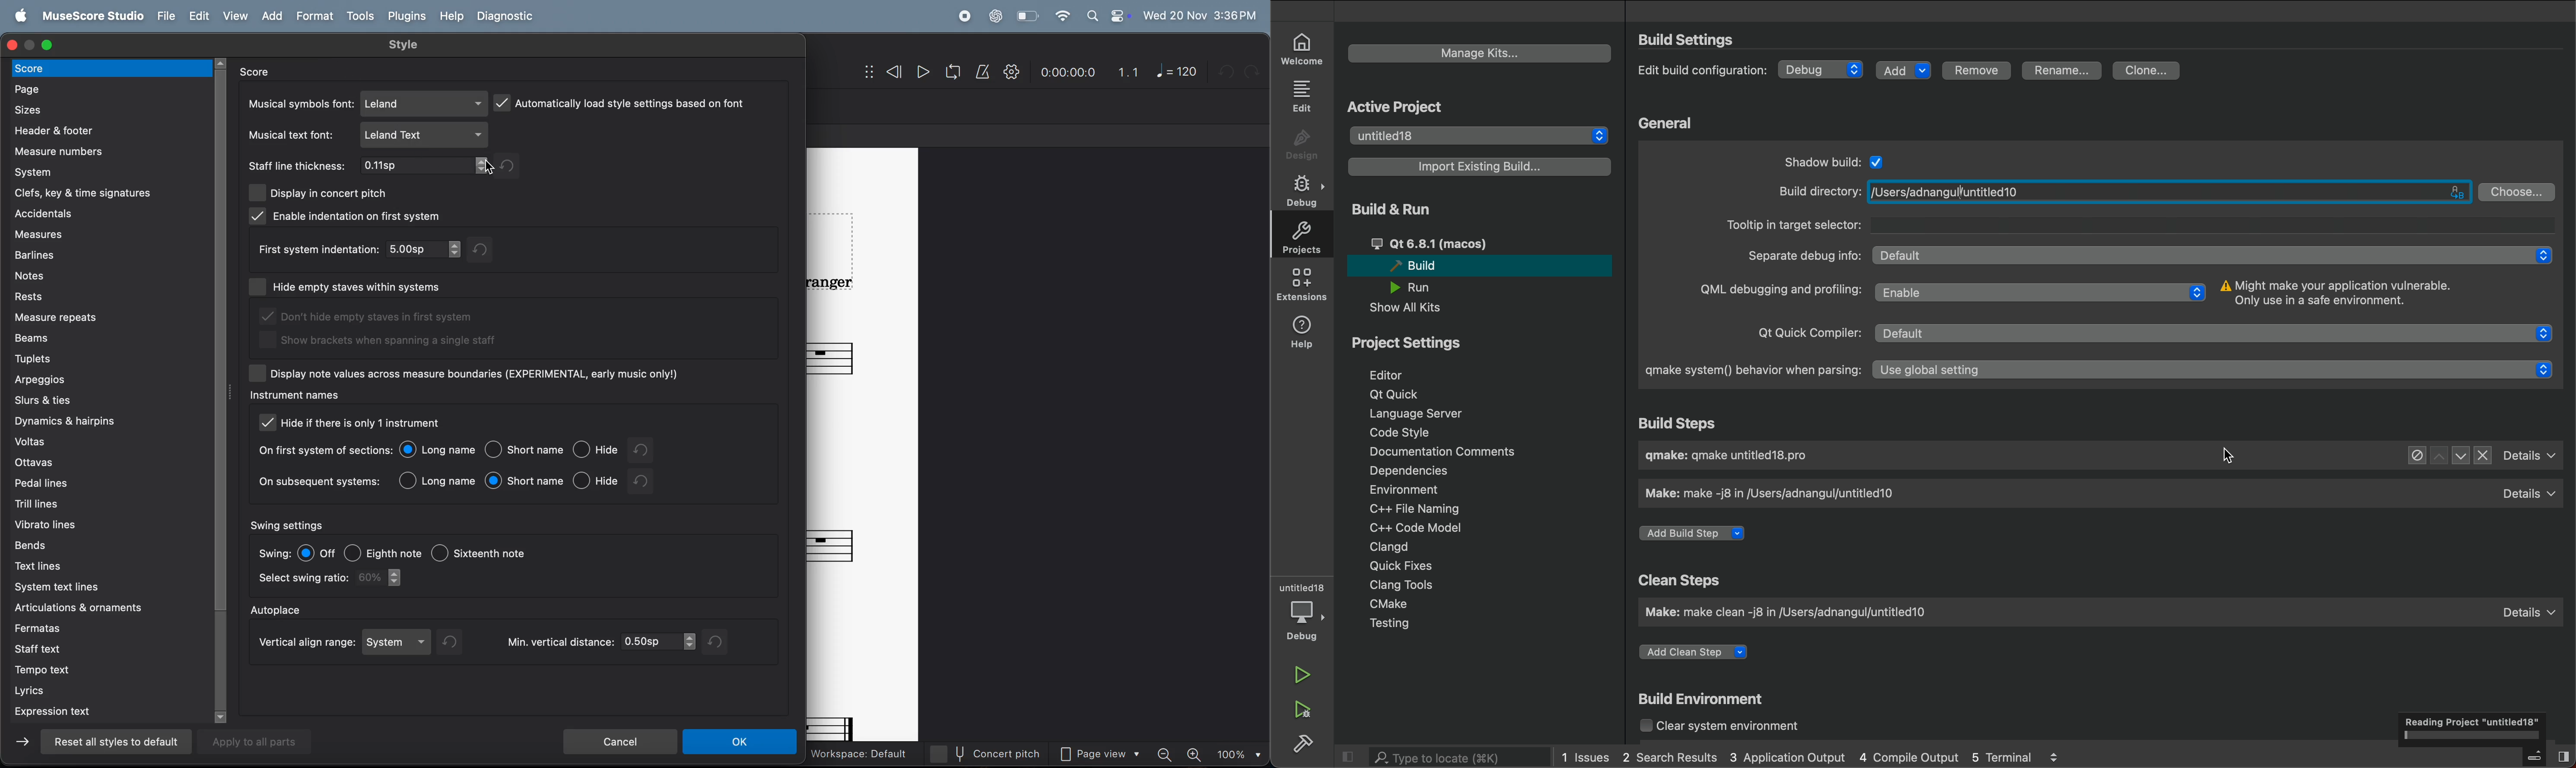  What do you see at coordinates (2545, 755) in the screenshot?
I see `close slidebar` at bounding box center [2545, 755].